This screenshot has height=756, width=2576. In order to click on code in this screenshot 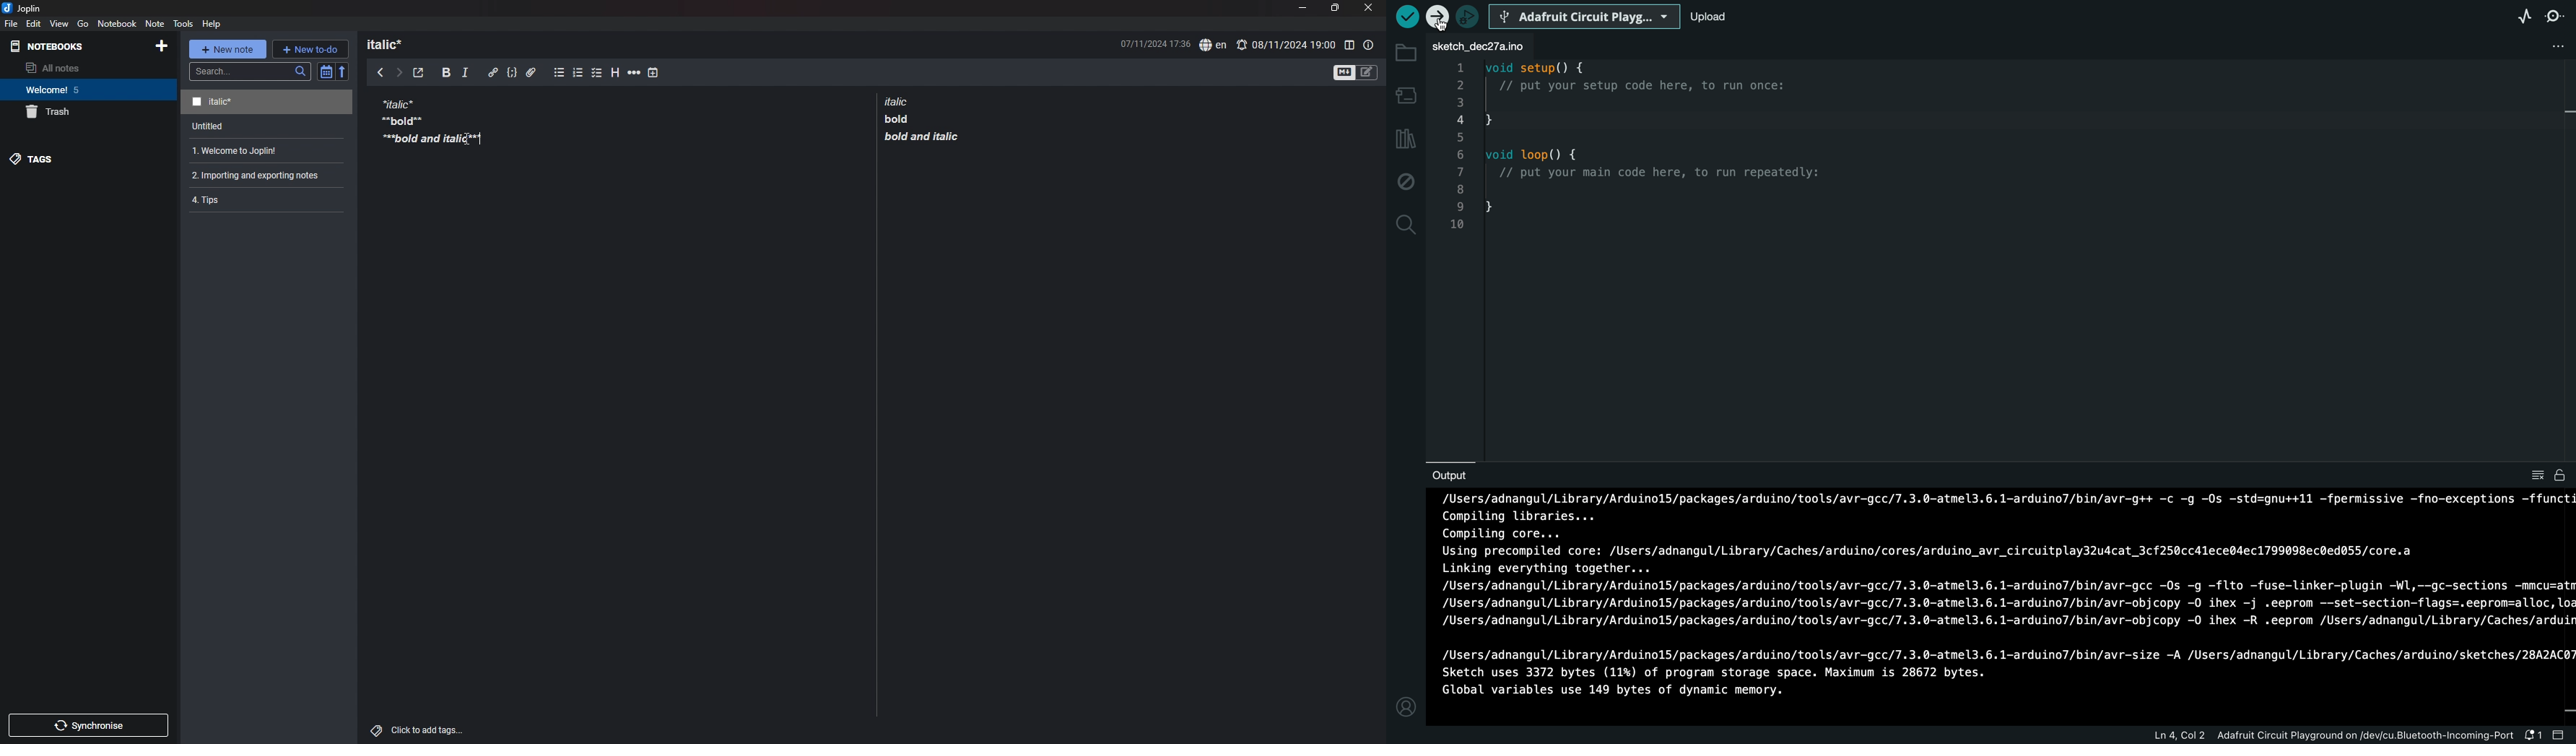, I will do `click(511, 73)`.